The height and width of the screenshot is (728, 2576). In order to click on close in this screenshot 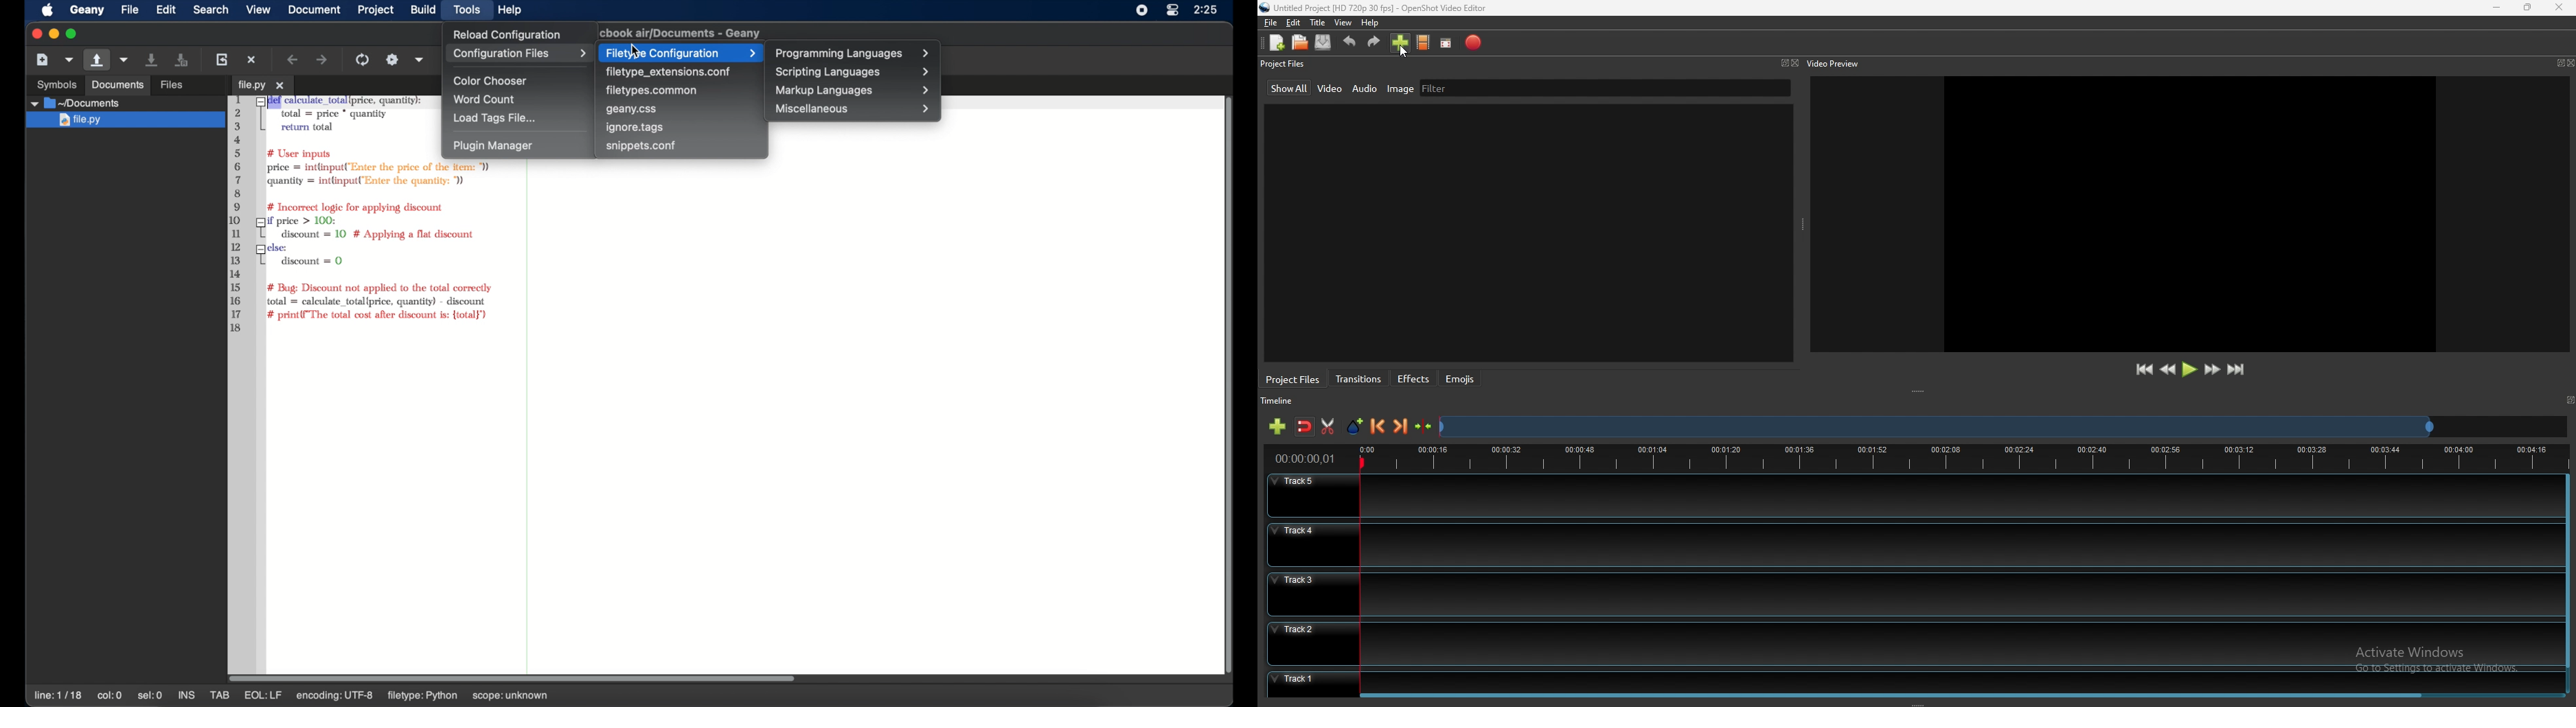, I will do `click(35, 34)`.